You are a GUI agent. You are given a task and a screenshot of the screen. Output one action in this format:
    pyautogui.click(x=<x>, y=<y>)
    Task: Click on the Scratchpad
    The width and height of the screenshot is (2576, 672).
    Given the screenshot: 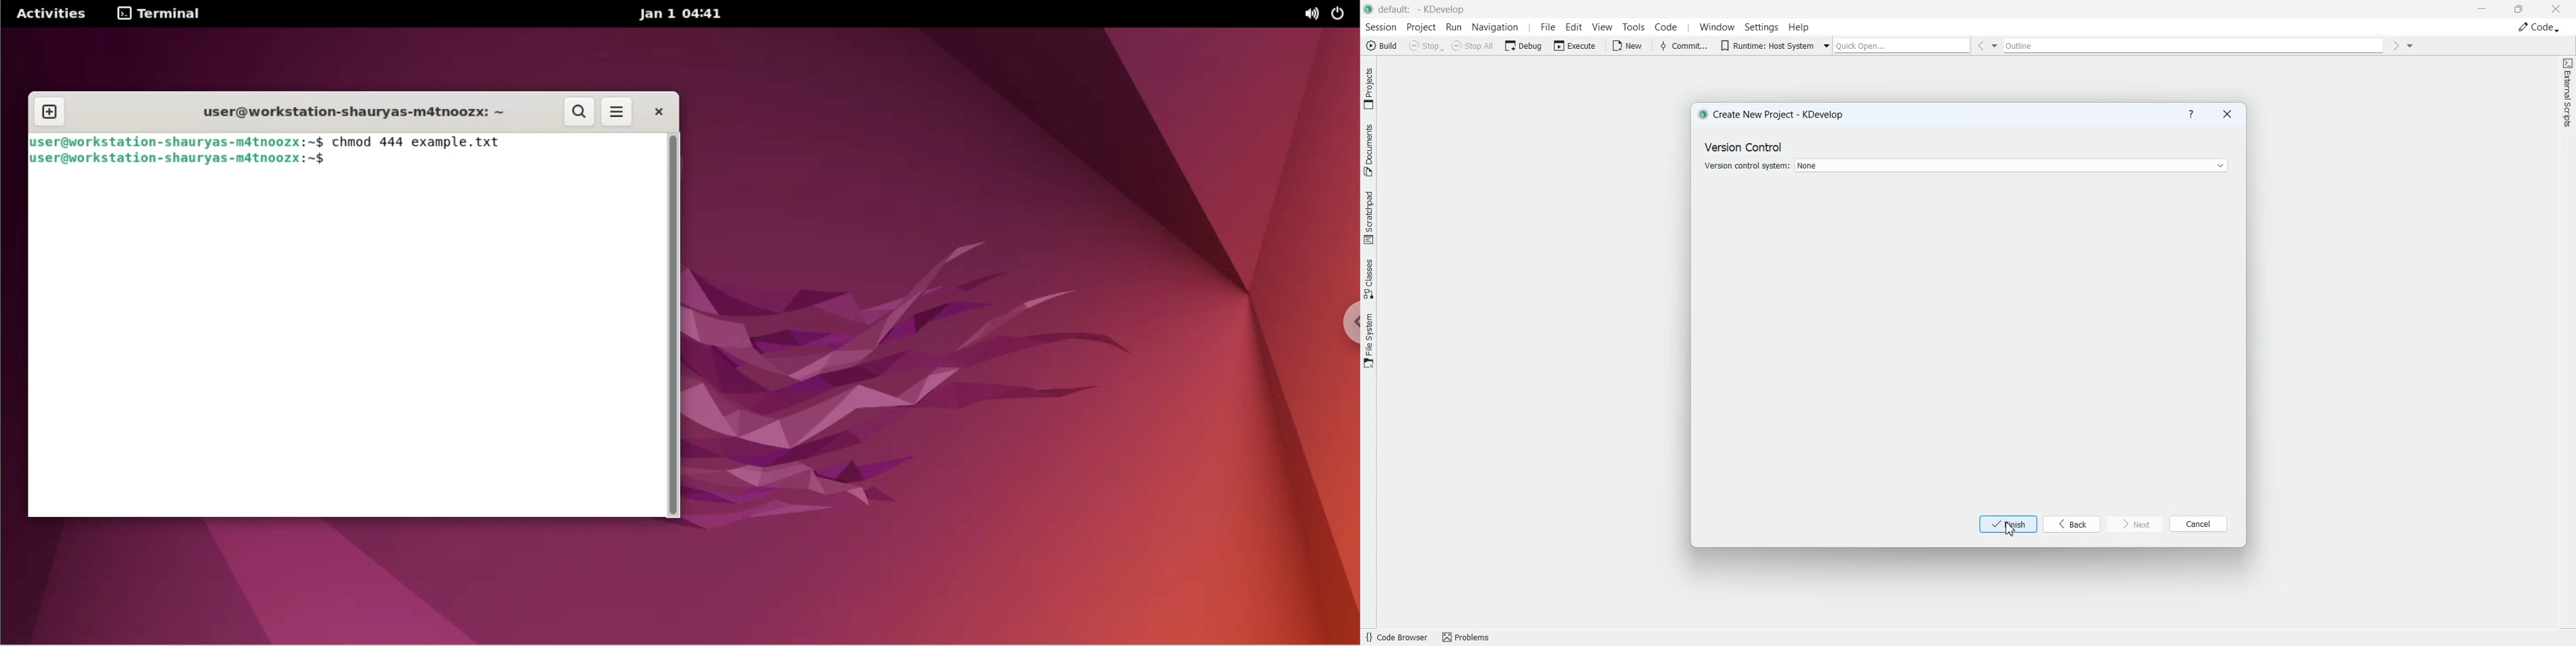 What is the action you would take?
    pyautogui.click(x=1368, y=217)
    